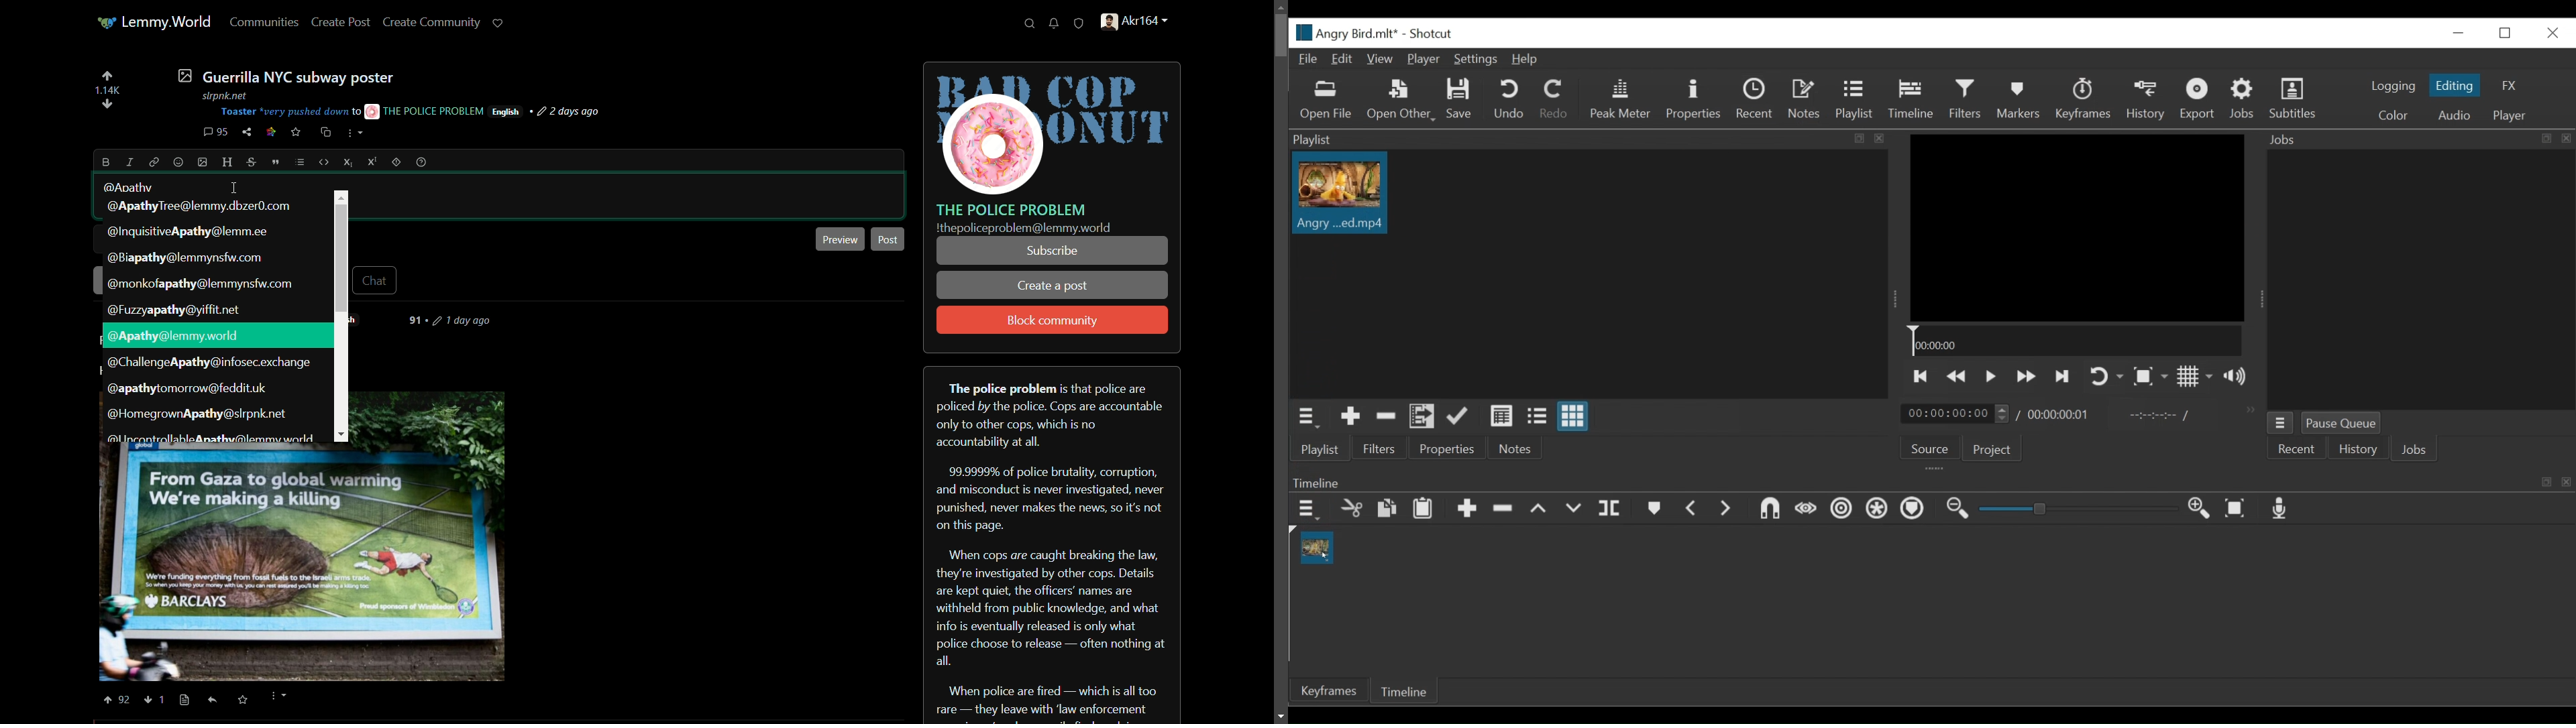 The width and height of the screenshot is (2576, 728). I want to click on Source, so click(1929, 448).